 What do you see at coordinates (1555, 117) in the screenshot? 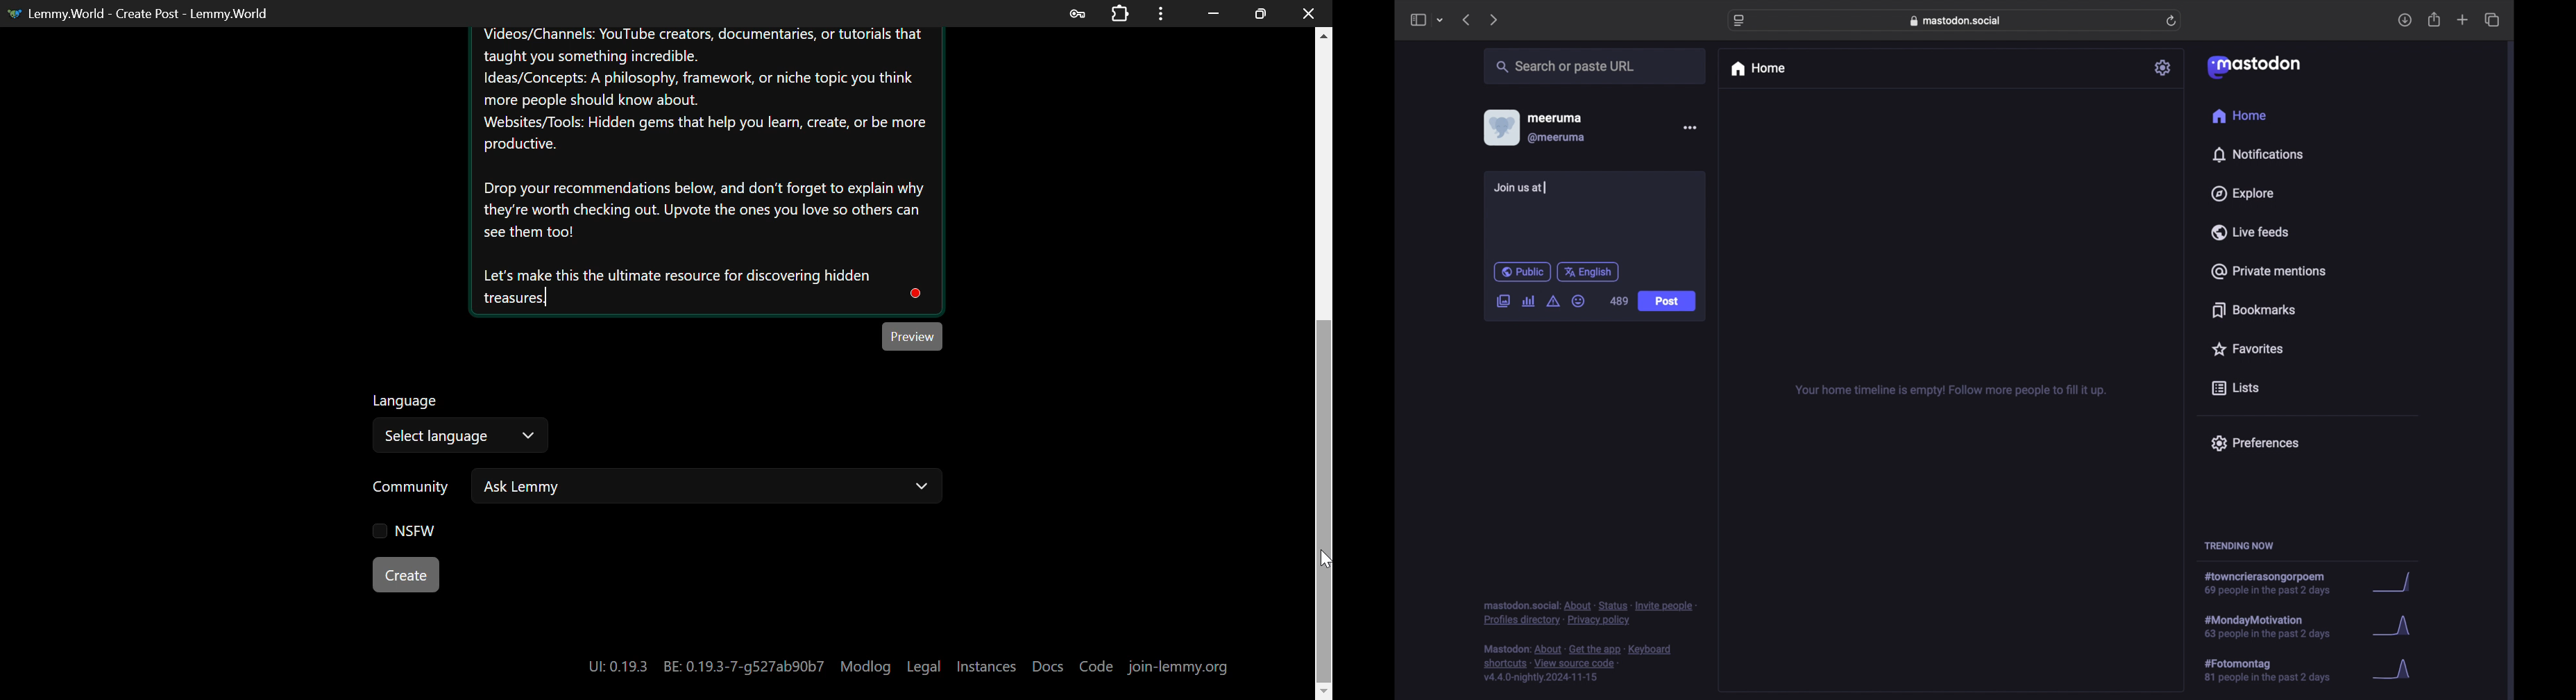
I see `meeruma` at bounding box center [1555, 117].